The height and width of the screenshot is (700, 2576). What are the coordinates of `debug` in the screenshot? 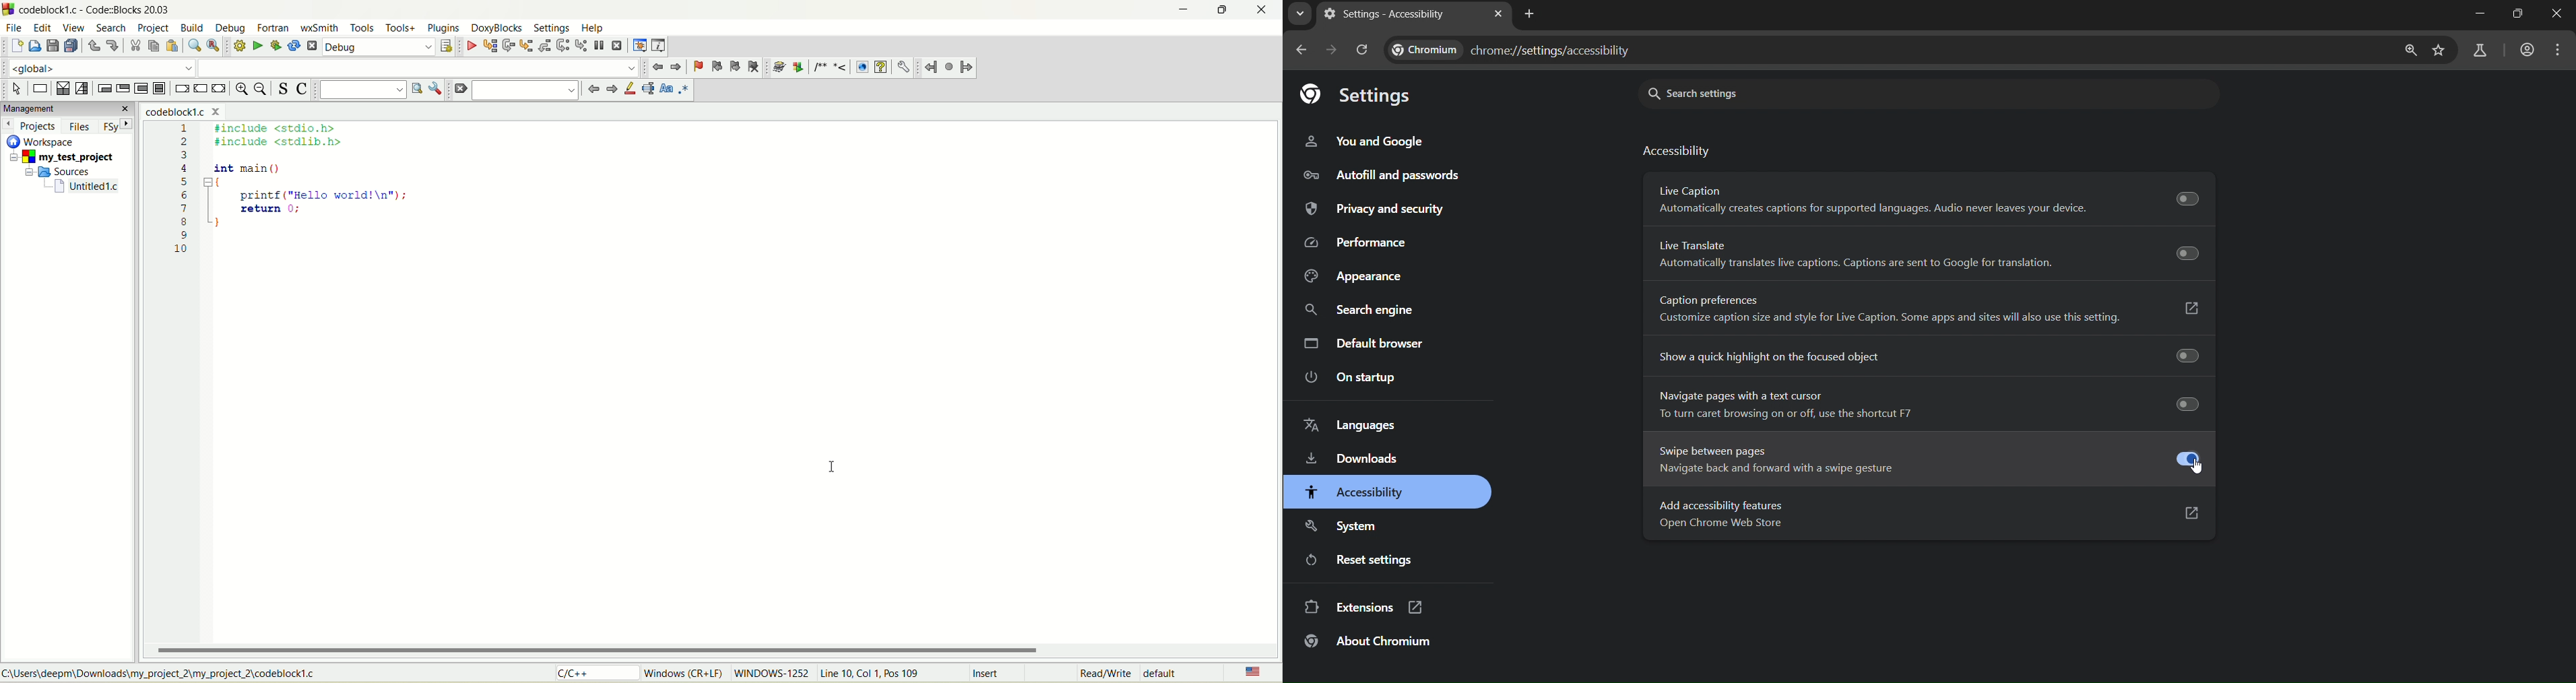 It's located at (471, 47).